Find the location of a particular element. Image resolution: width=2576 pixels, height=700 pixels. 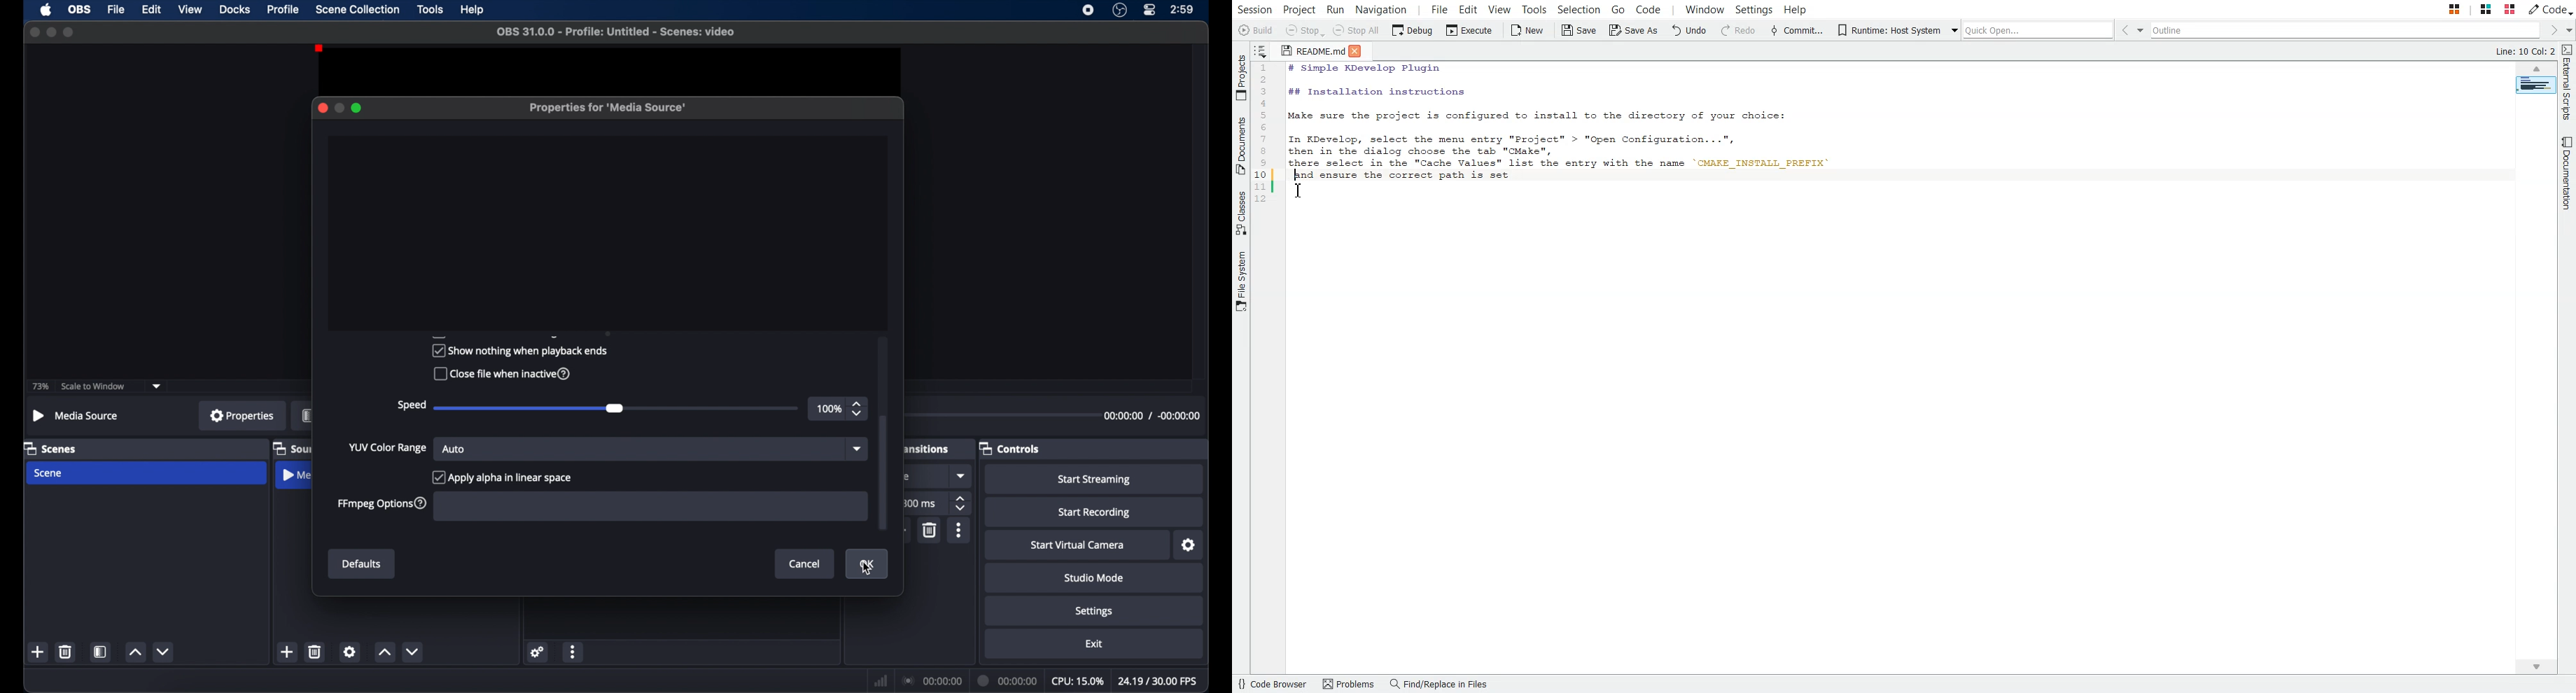

73% is located at coordinates (39, 387).